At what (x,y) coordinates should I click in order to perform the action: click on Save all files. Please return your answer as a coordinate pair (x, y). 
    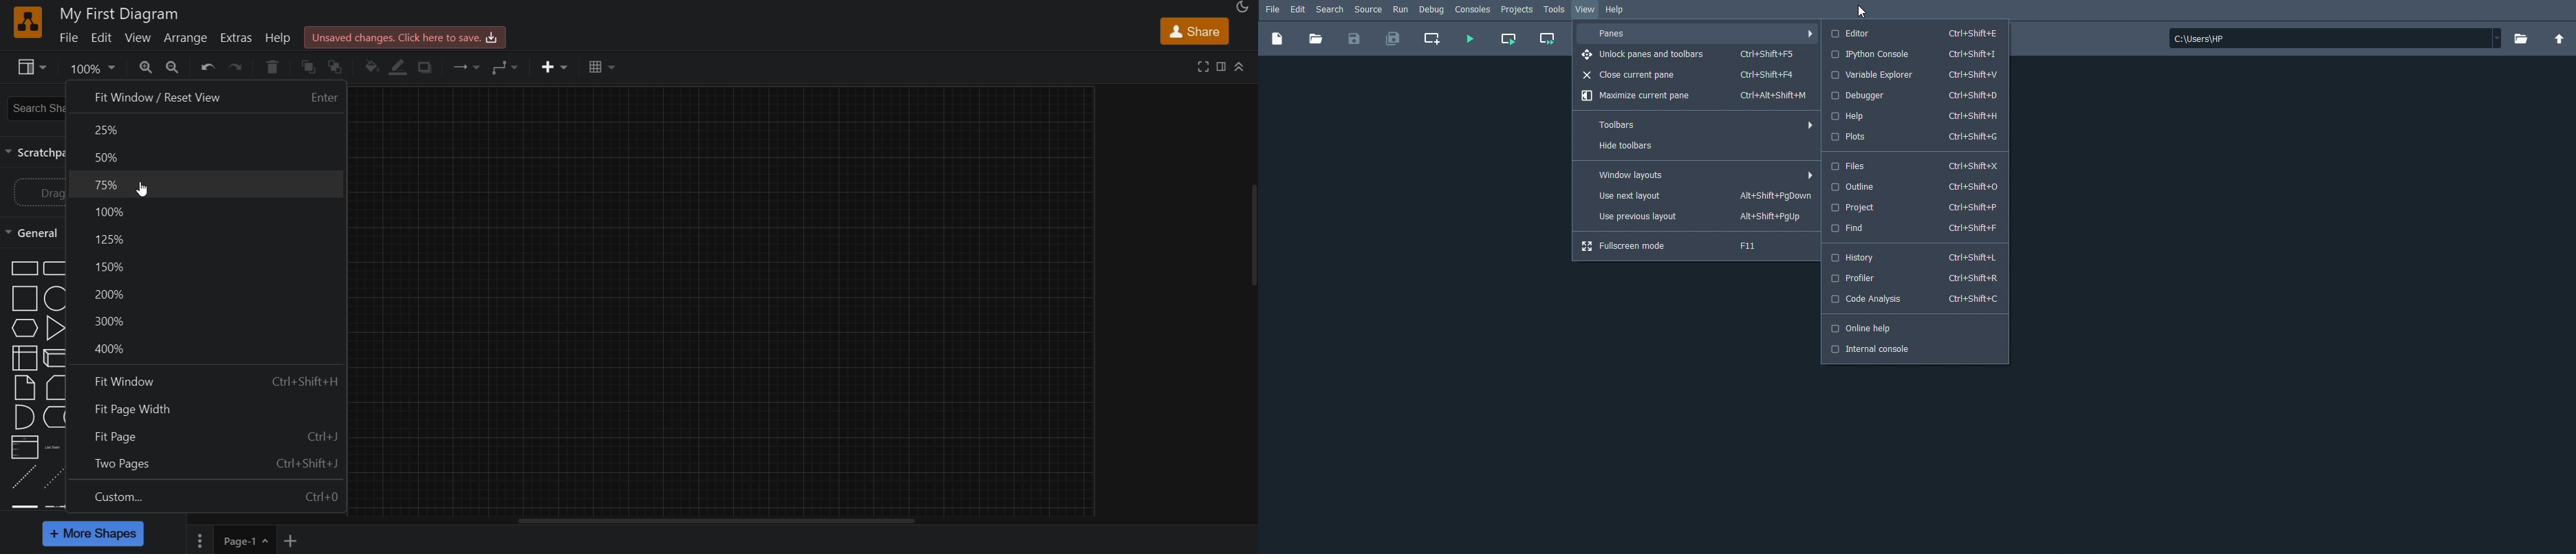
    Looking at the image, I should click on (1394, 40).